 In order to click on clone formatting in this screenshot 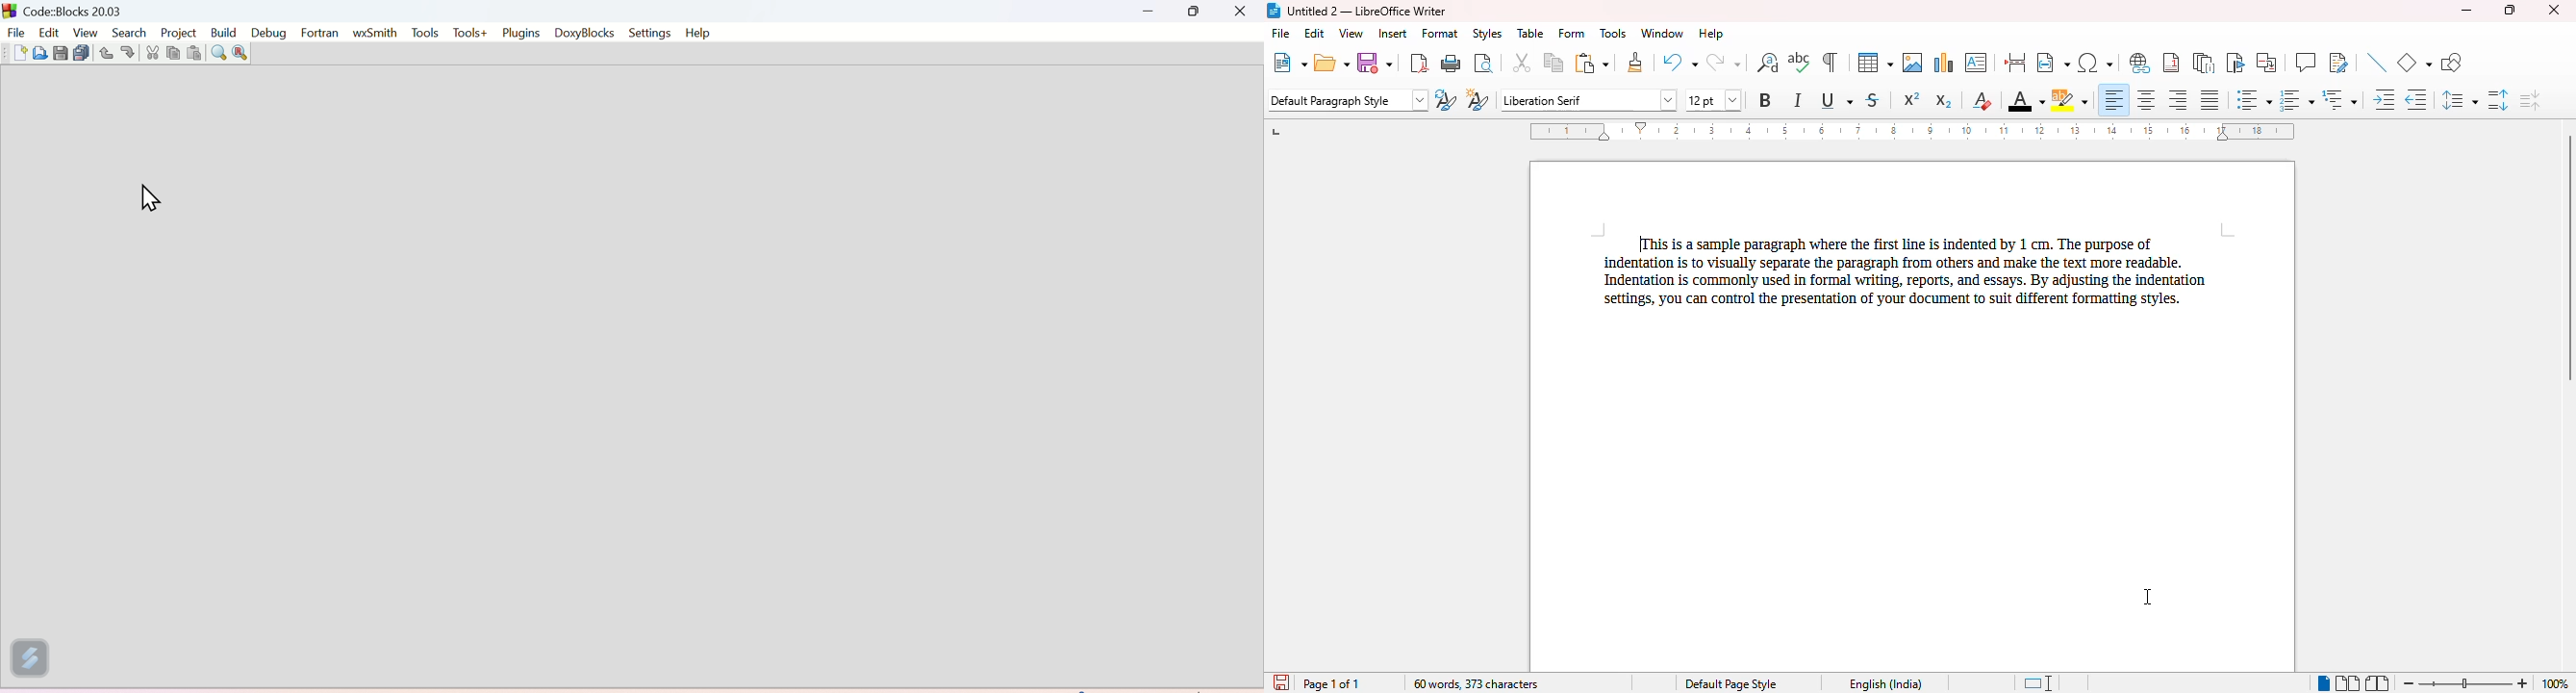, I will do `click(1634, 63)`.